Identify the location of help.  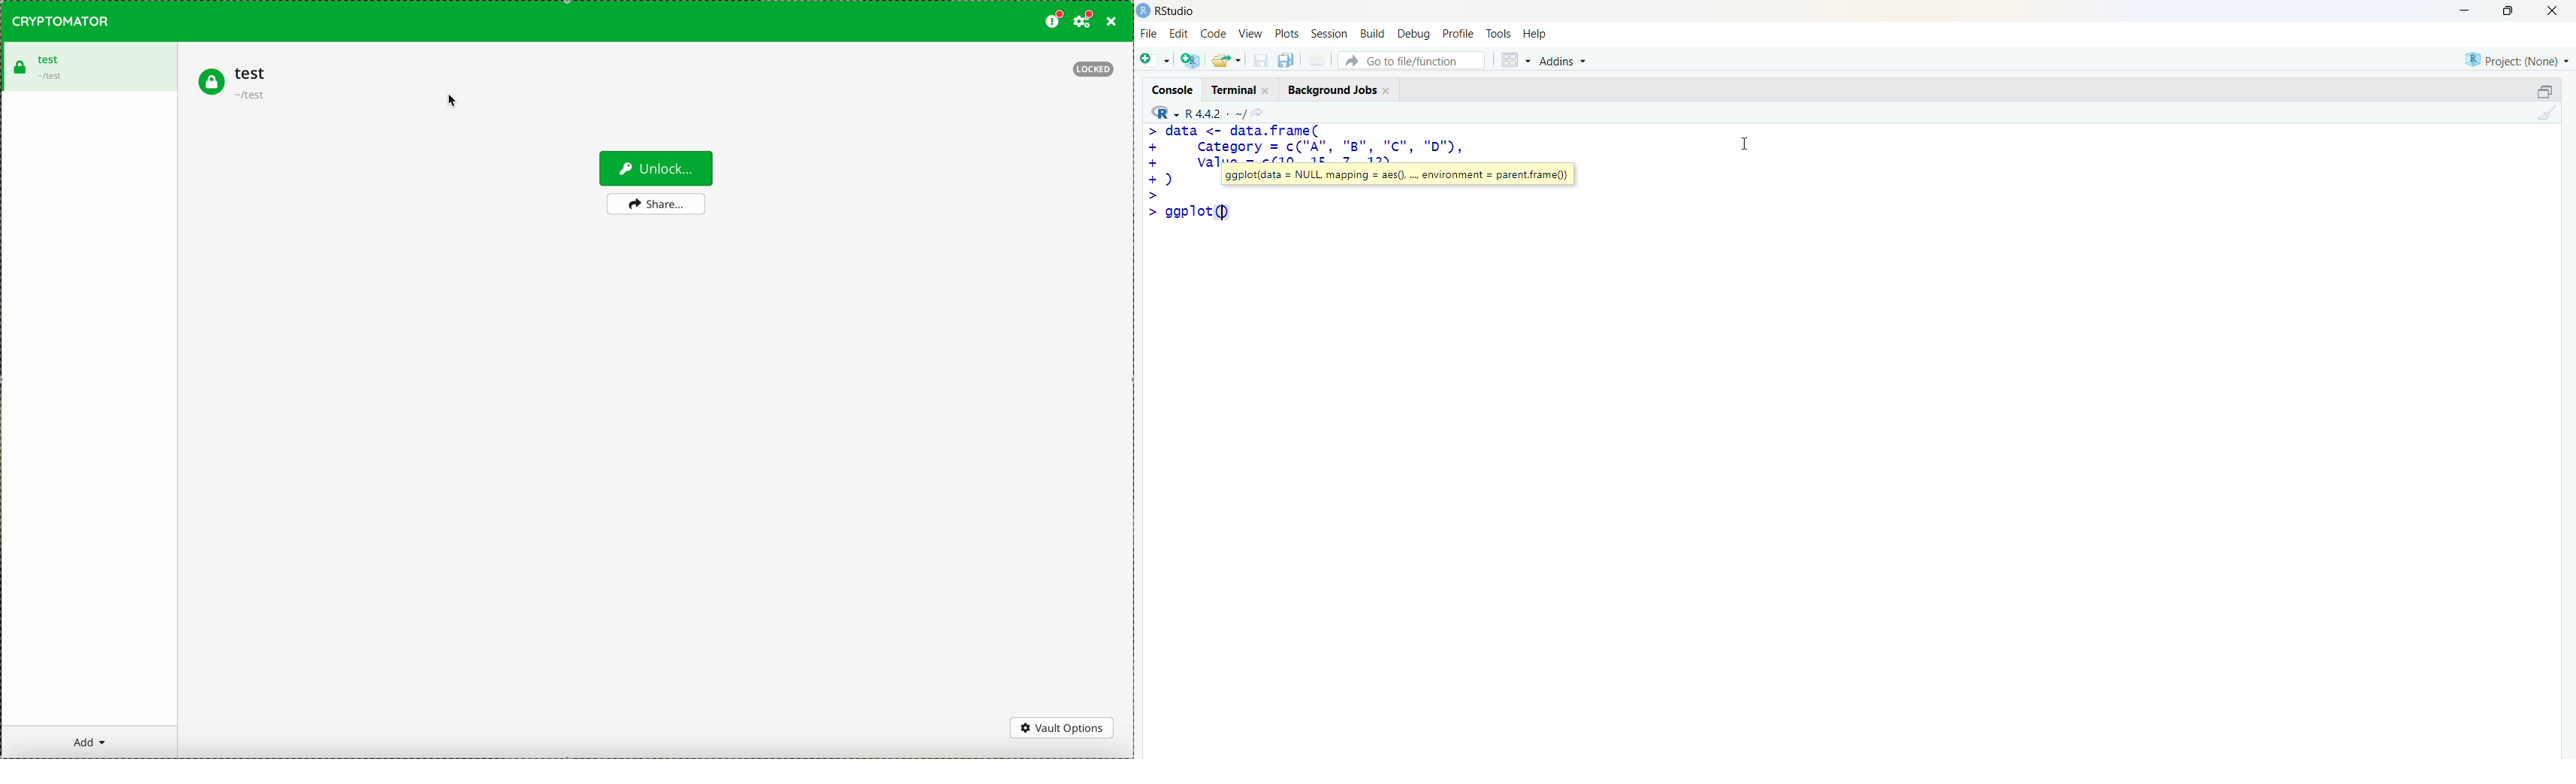
(1537, 34).